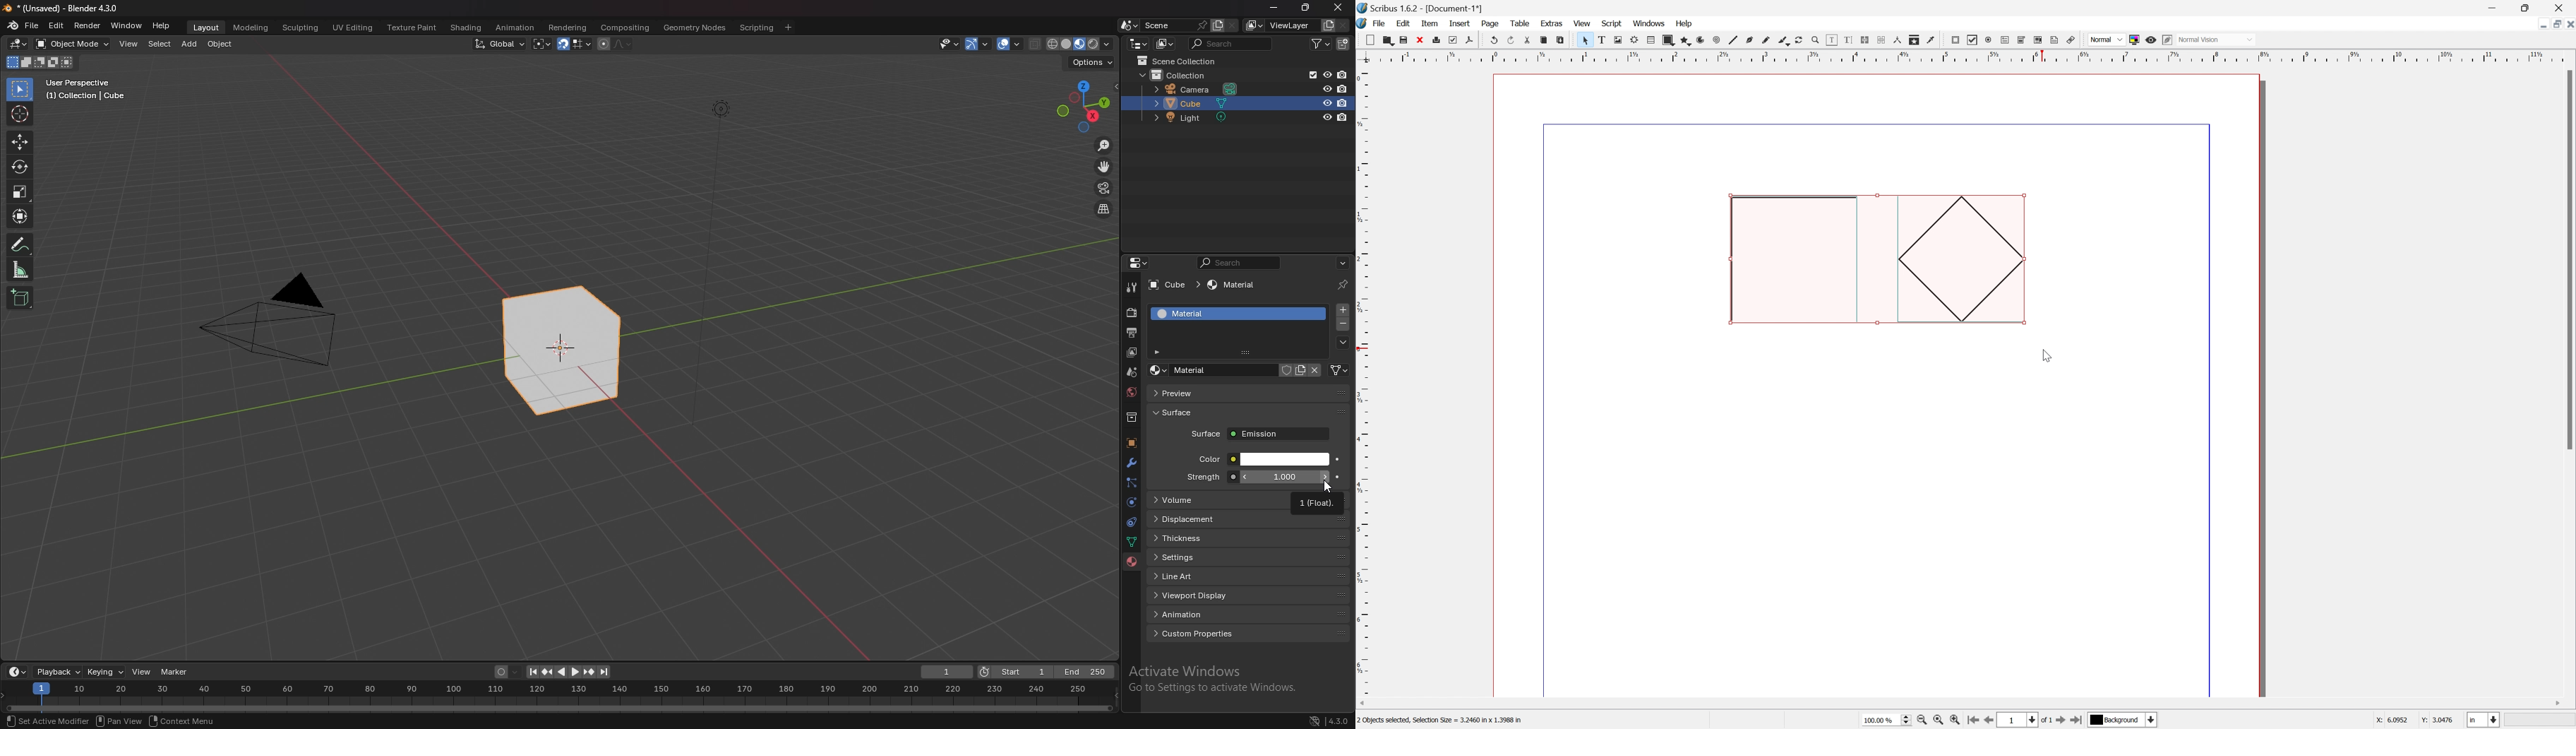  Describe the element at coordinates (1460, 22) in the screenshot. I see `insert` at that location.